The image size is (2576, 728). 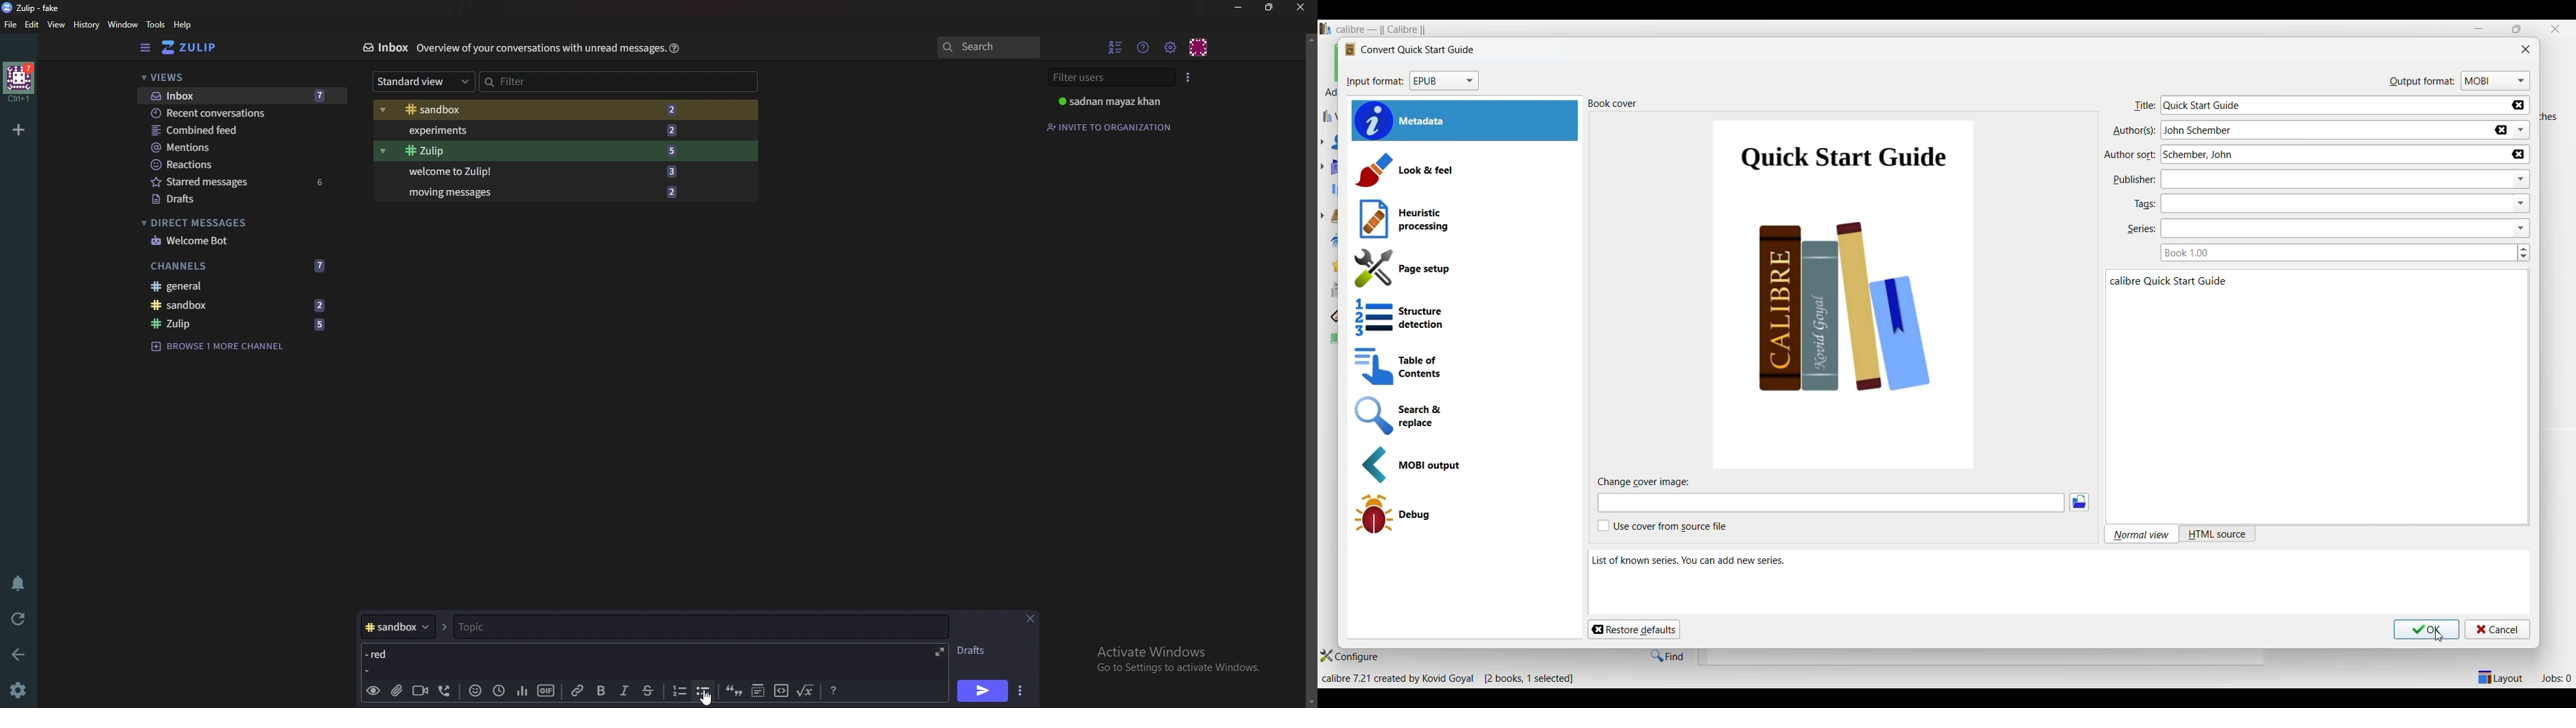 What do you see at coordinates (2557, 678) in the screenshot?
I see `Jobs` at bounding box center [2557, 678].